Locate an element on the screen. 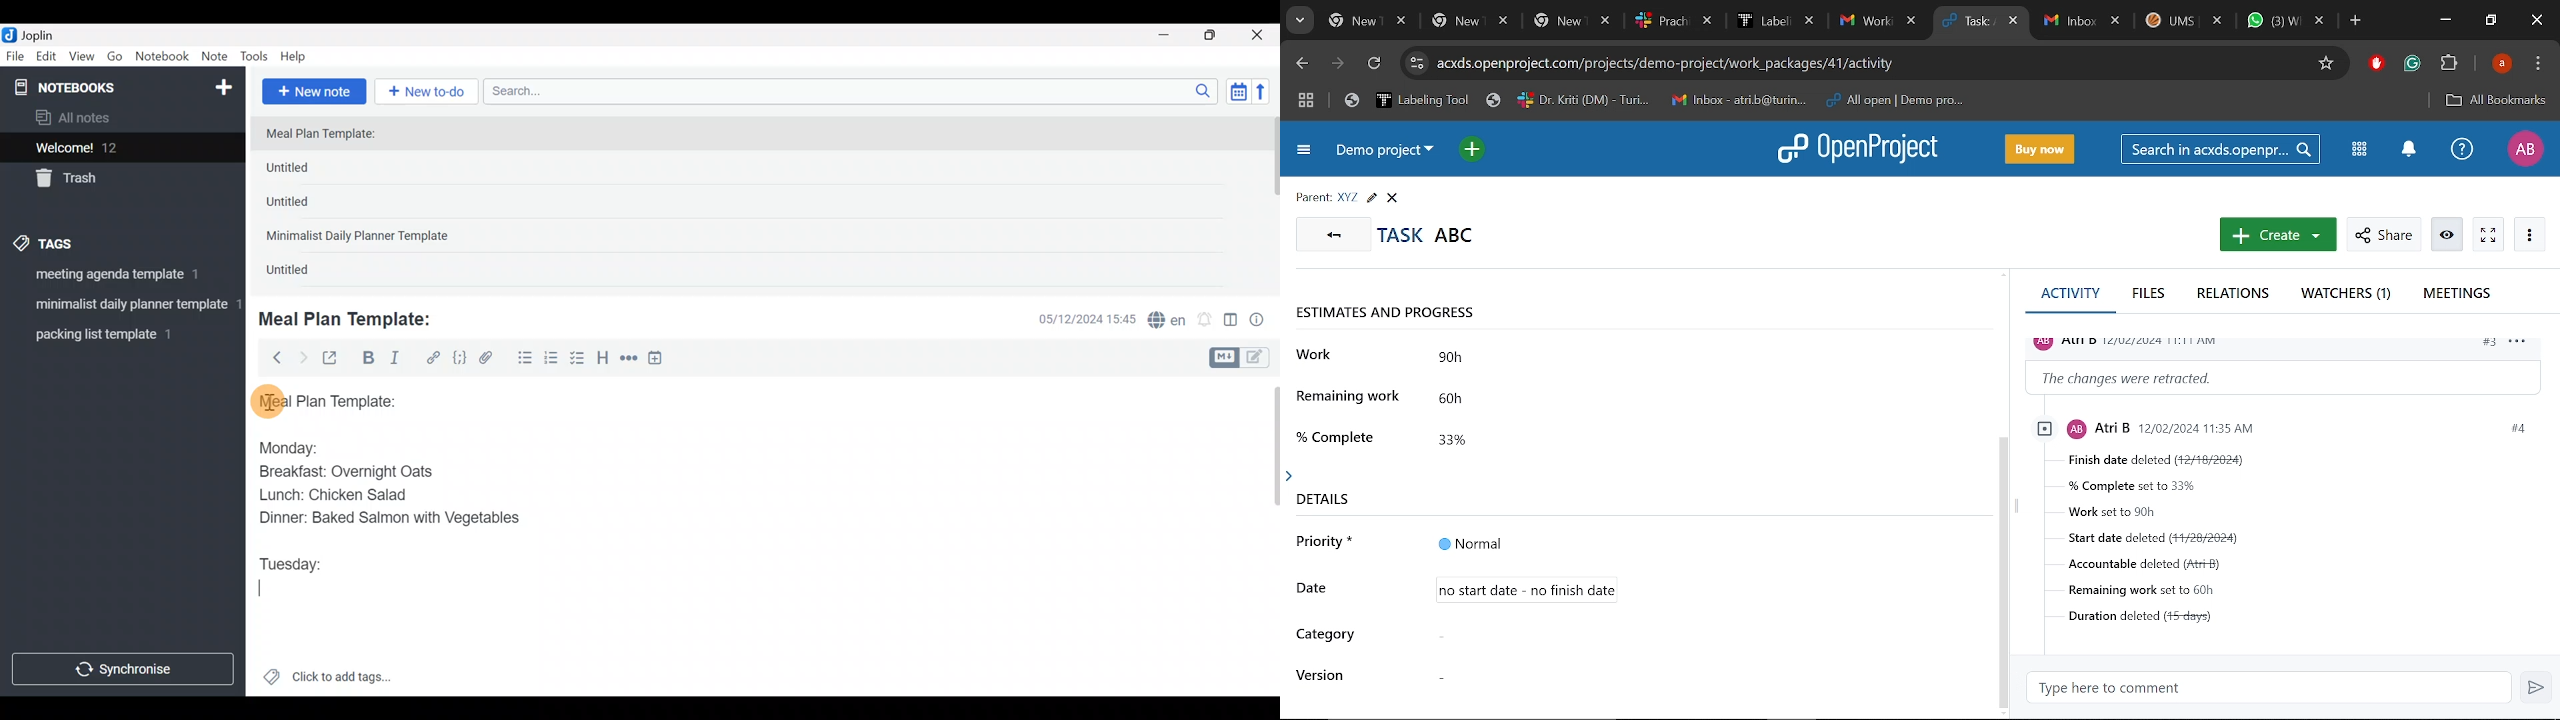 This screenshot has height=728, width=2576. Scroll bar is located at coordinates (1266, 536).